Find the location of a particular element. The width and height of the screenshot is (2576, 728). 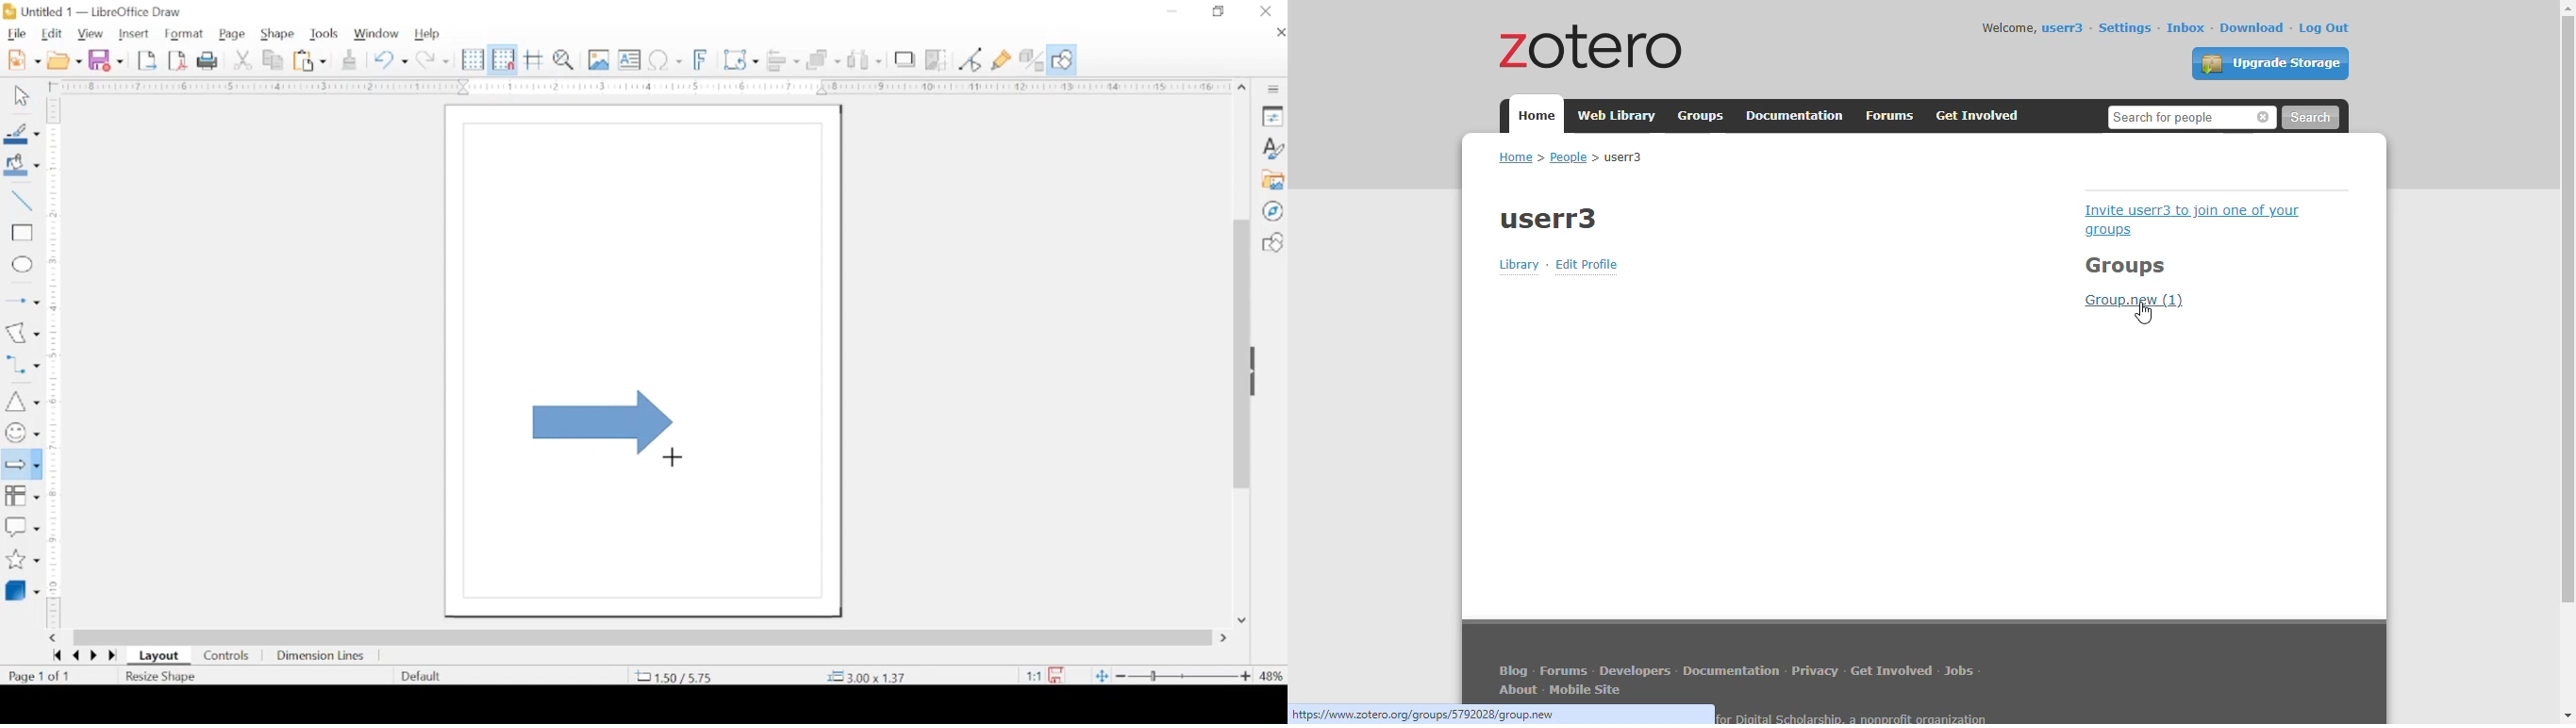

groups is located at coordinates (2126, 267).